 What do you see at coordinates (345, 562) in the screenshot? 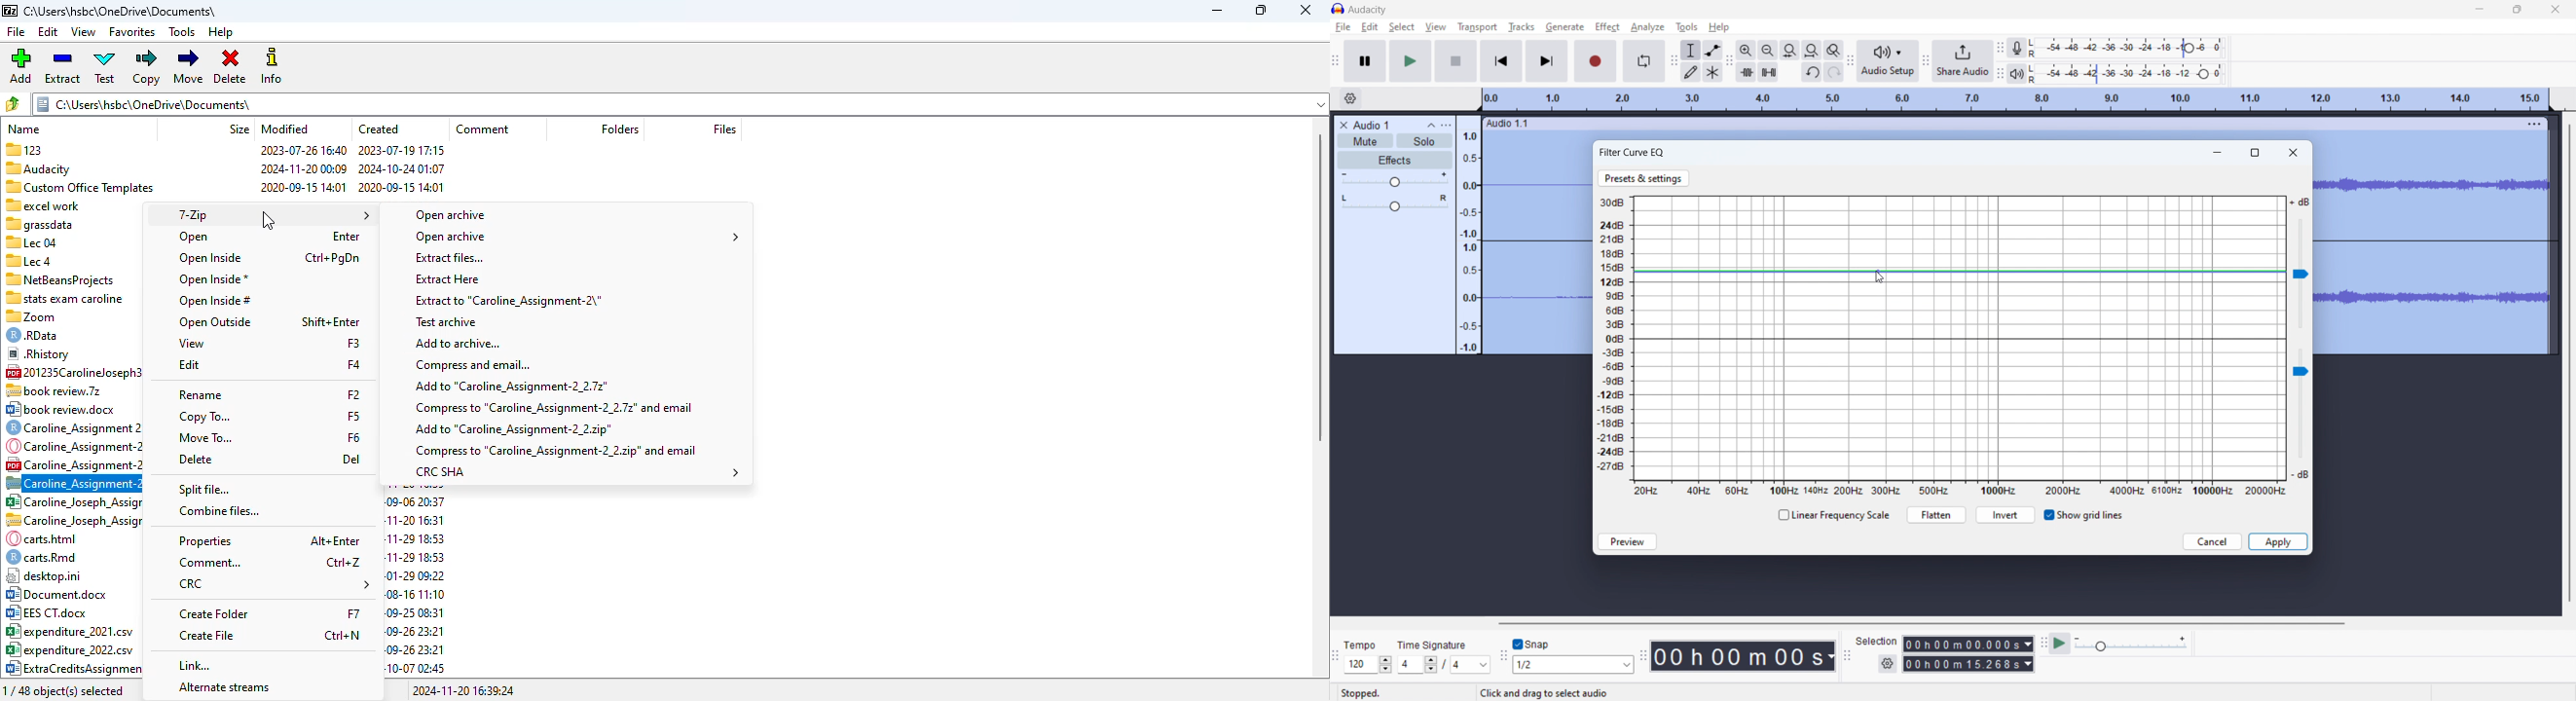
I see `shortcut for comment` at bounding box center [345, 562].